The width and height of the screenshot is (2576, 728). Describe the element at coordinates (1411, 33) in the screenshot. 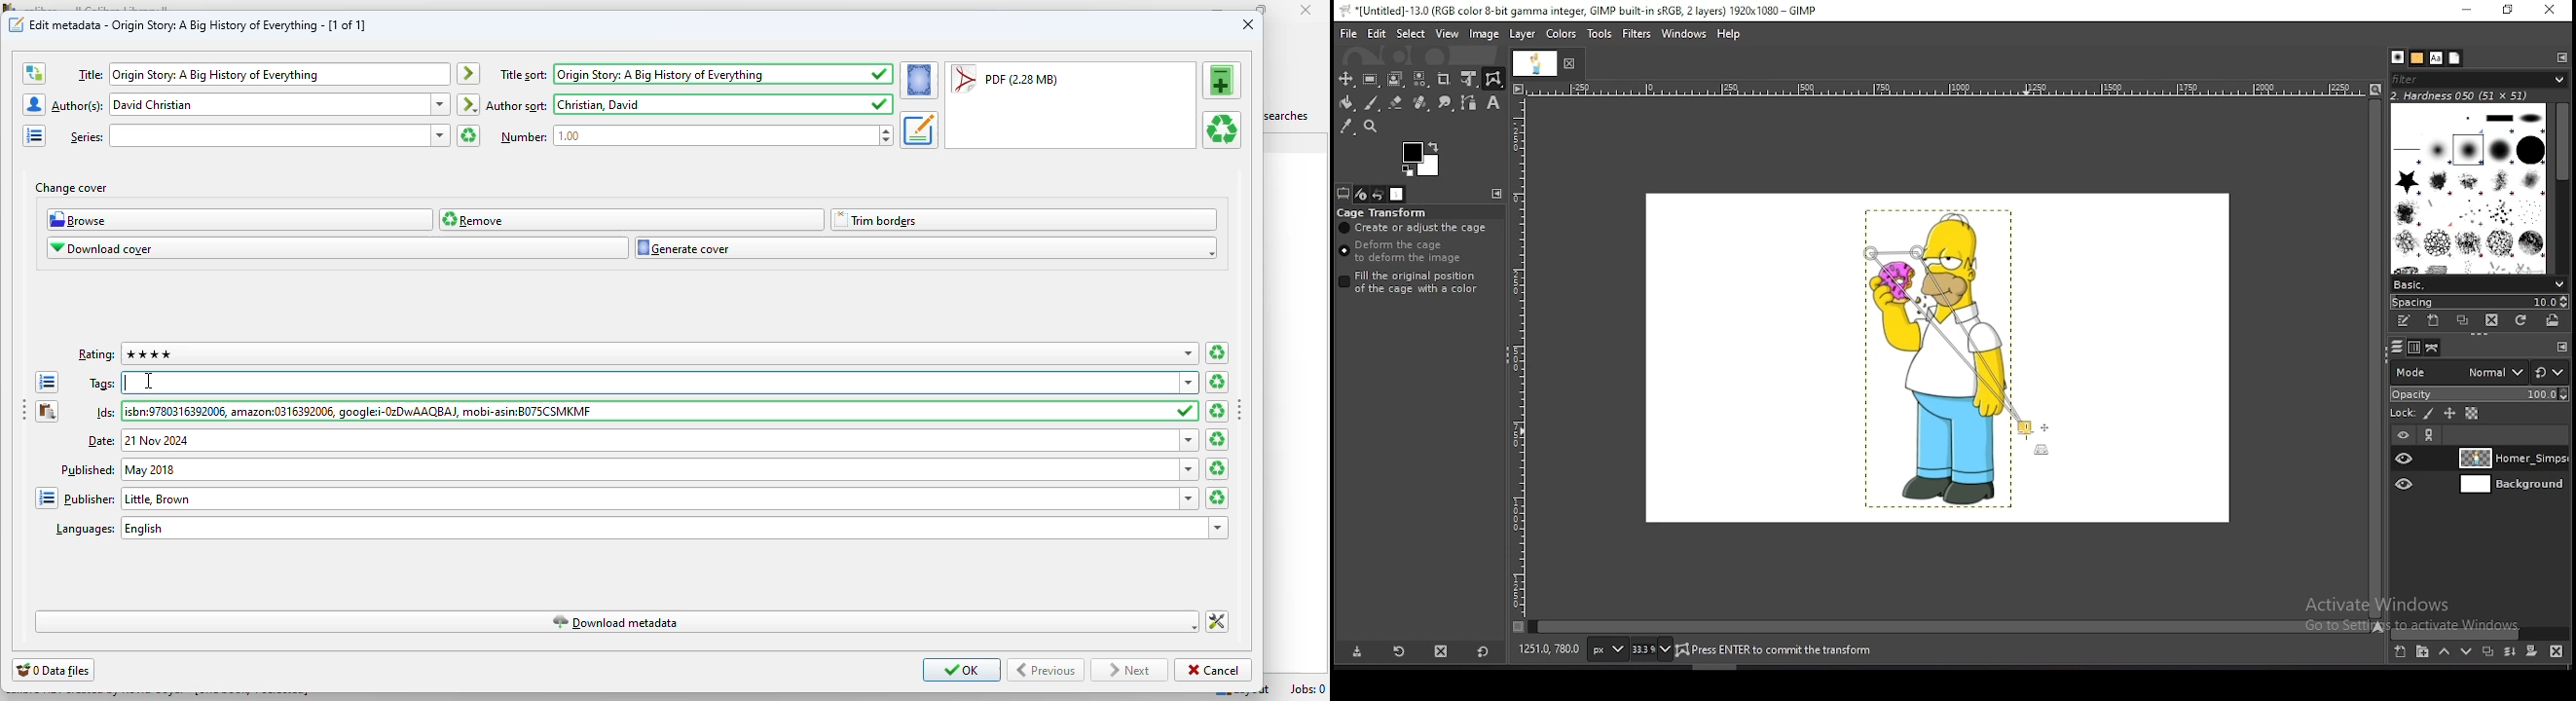

I see `select` at that location.